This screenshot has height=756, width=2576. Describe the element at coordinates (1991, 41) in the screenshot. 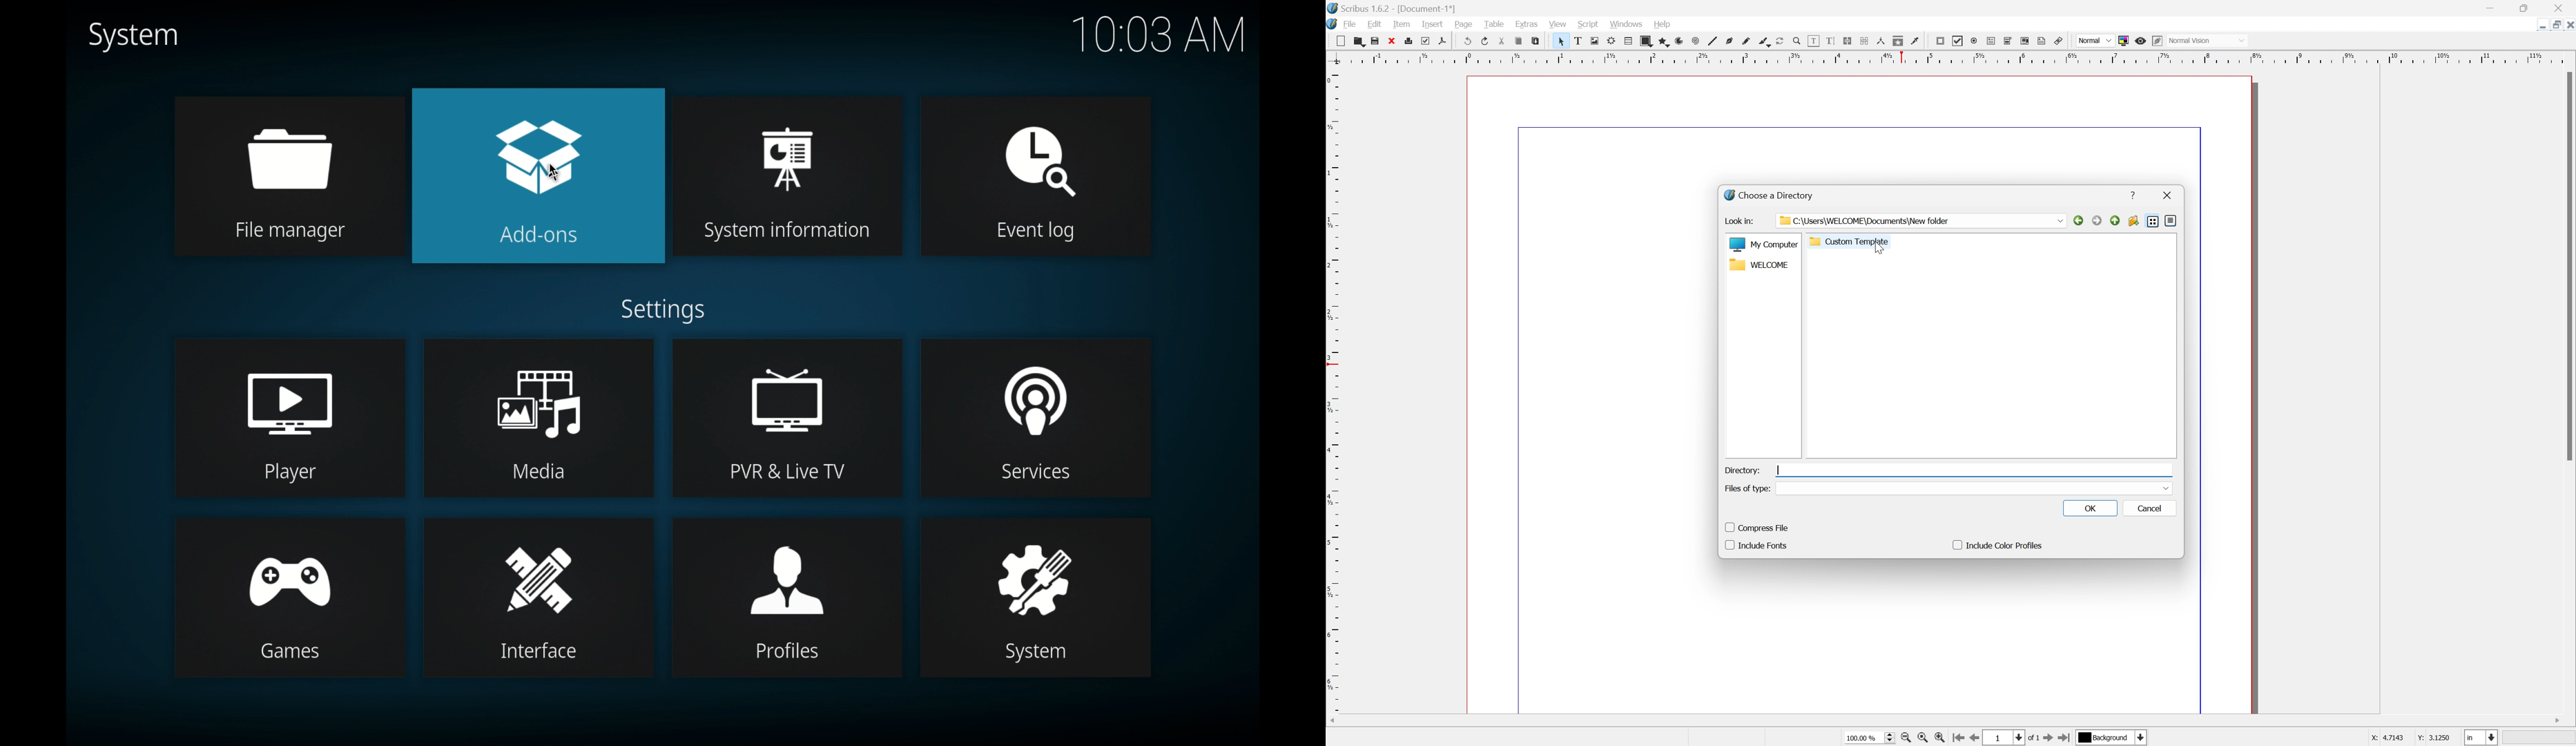

I see `PDF text field` at that location.